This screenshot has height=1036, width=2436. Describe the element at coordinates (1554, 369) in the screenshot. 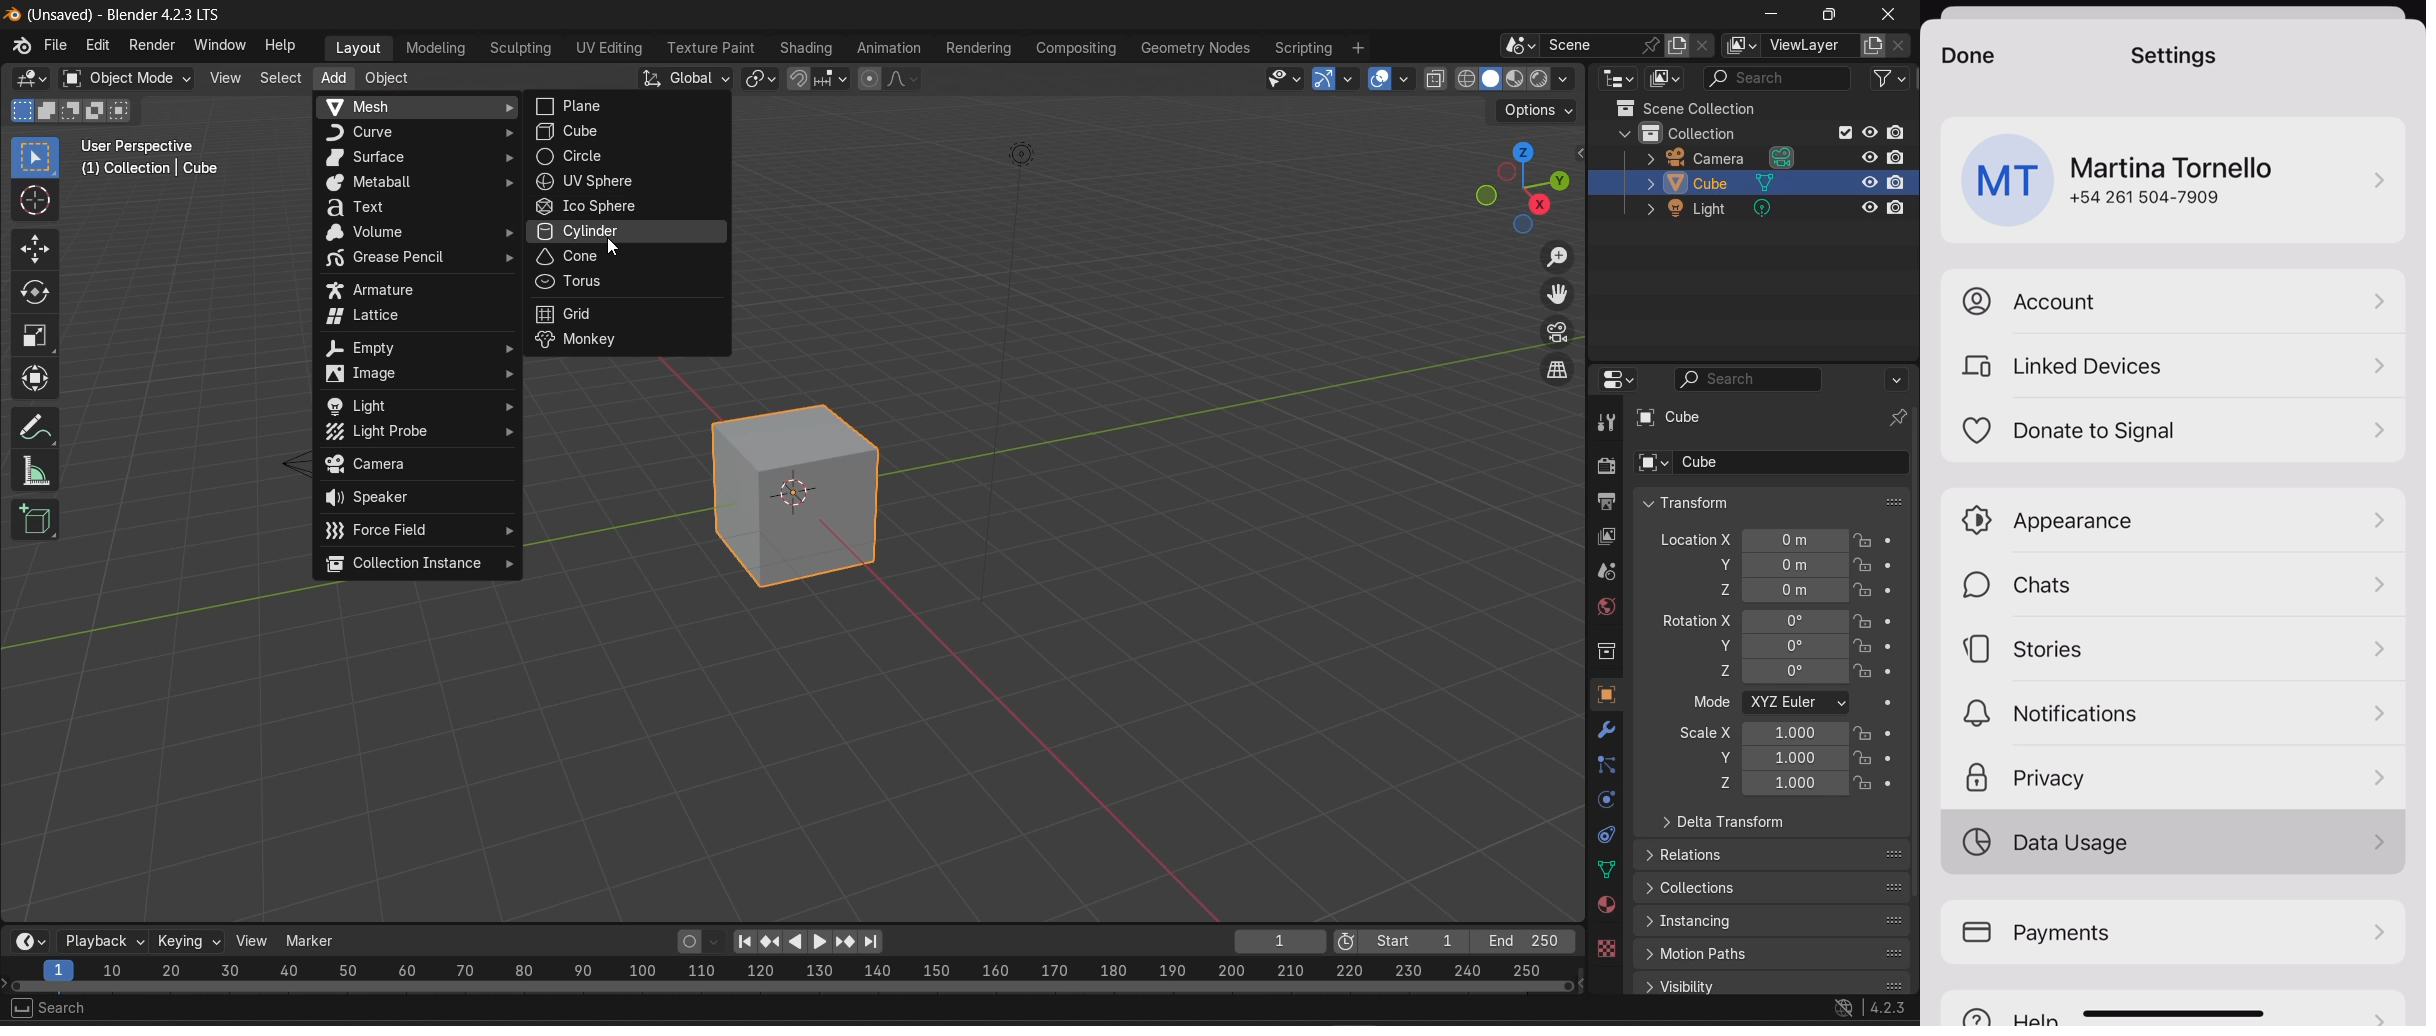

I see `switch the current view` at that location.